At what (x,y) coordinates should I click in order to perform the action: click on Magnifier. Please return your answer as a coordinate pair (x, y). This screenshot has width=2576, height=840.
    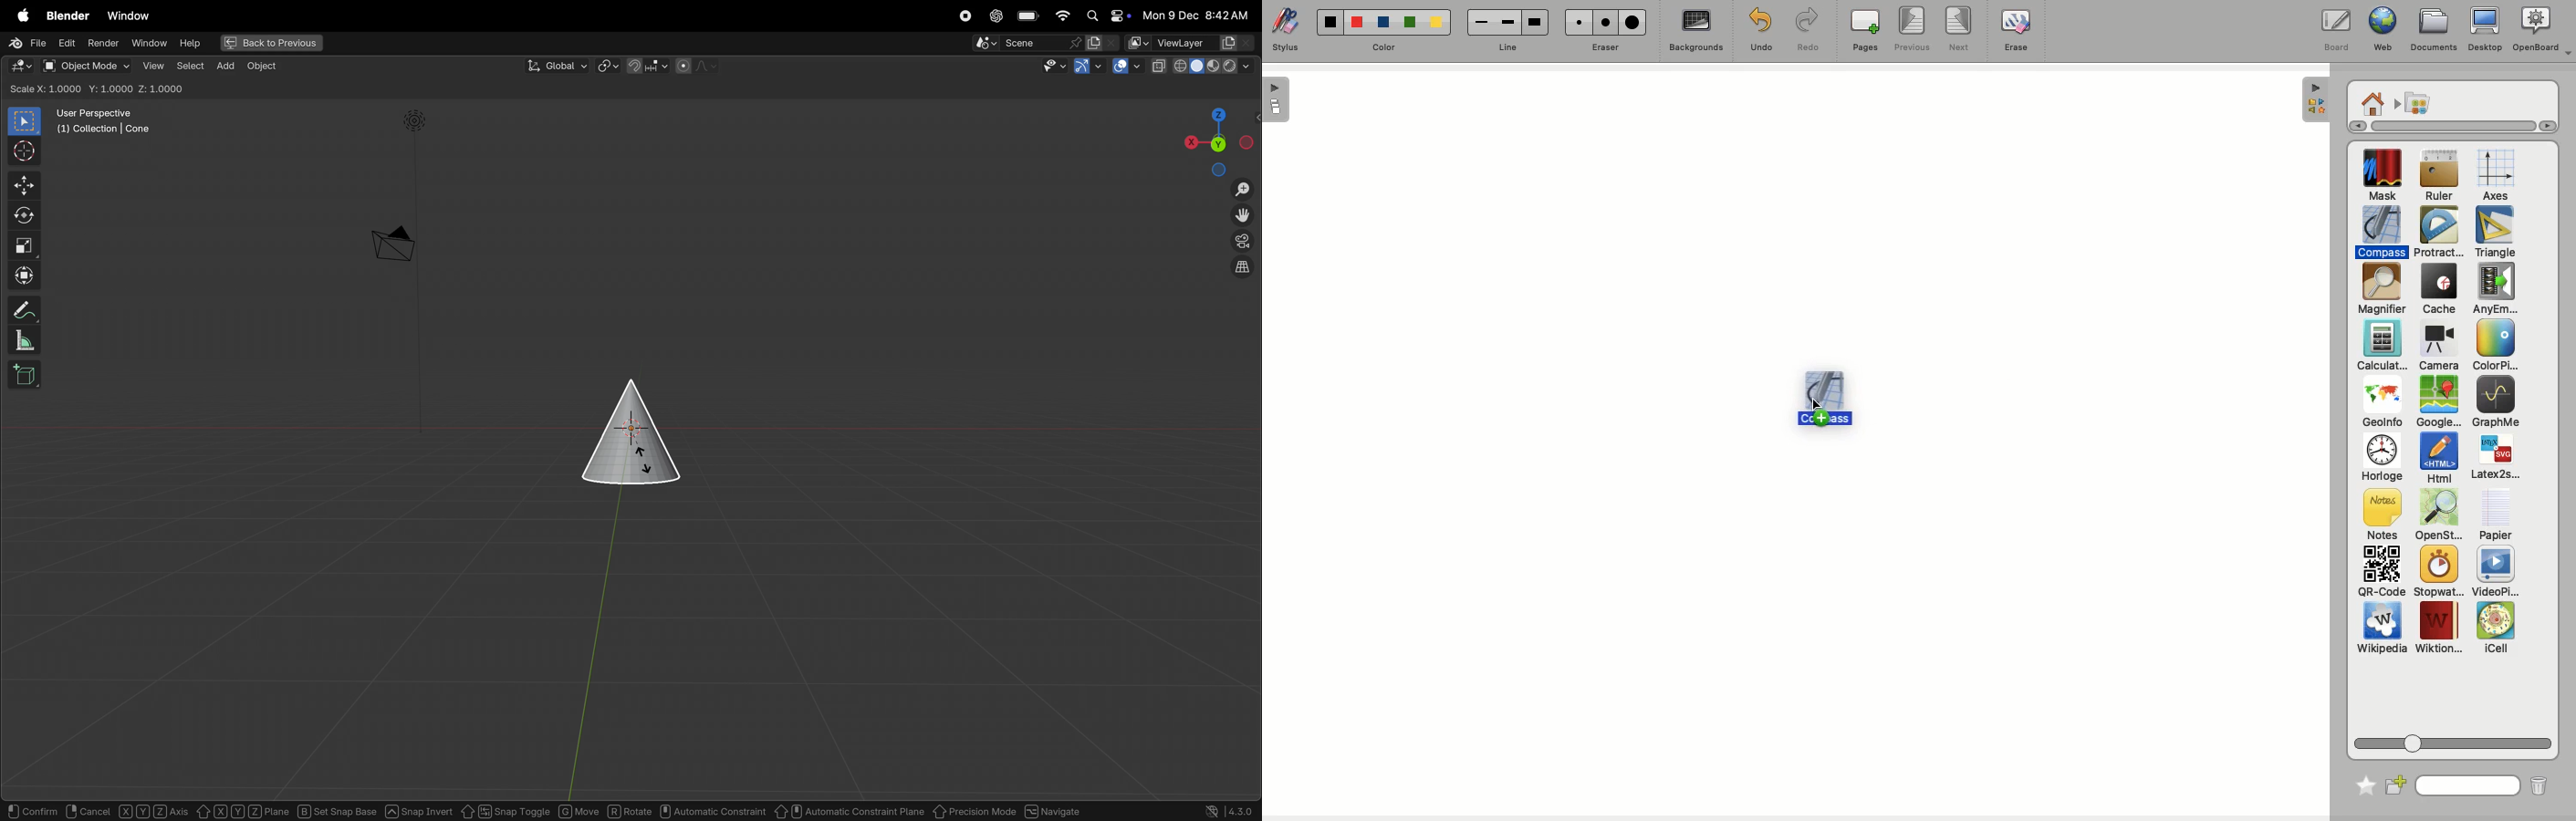
    Looking at the image, I should click on (2381, 289).